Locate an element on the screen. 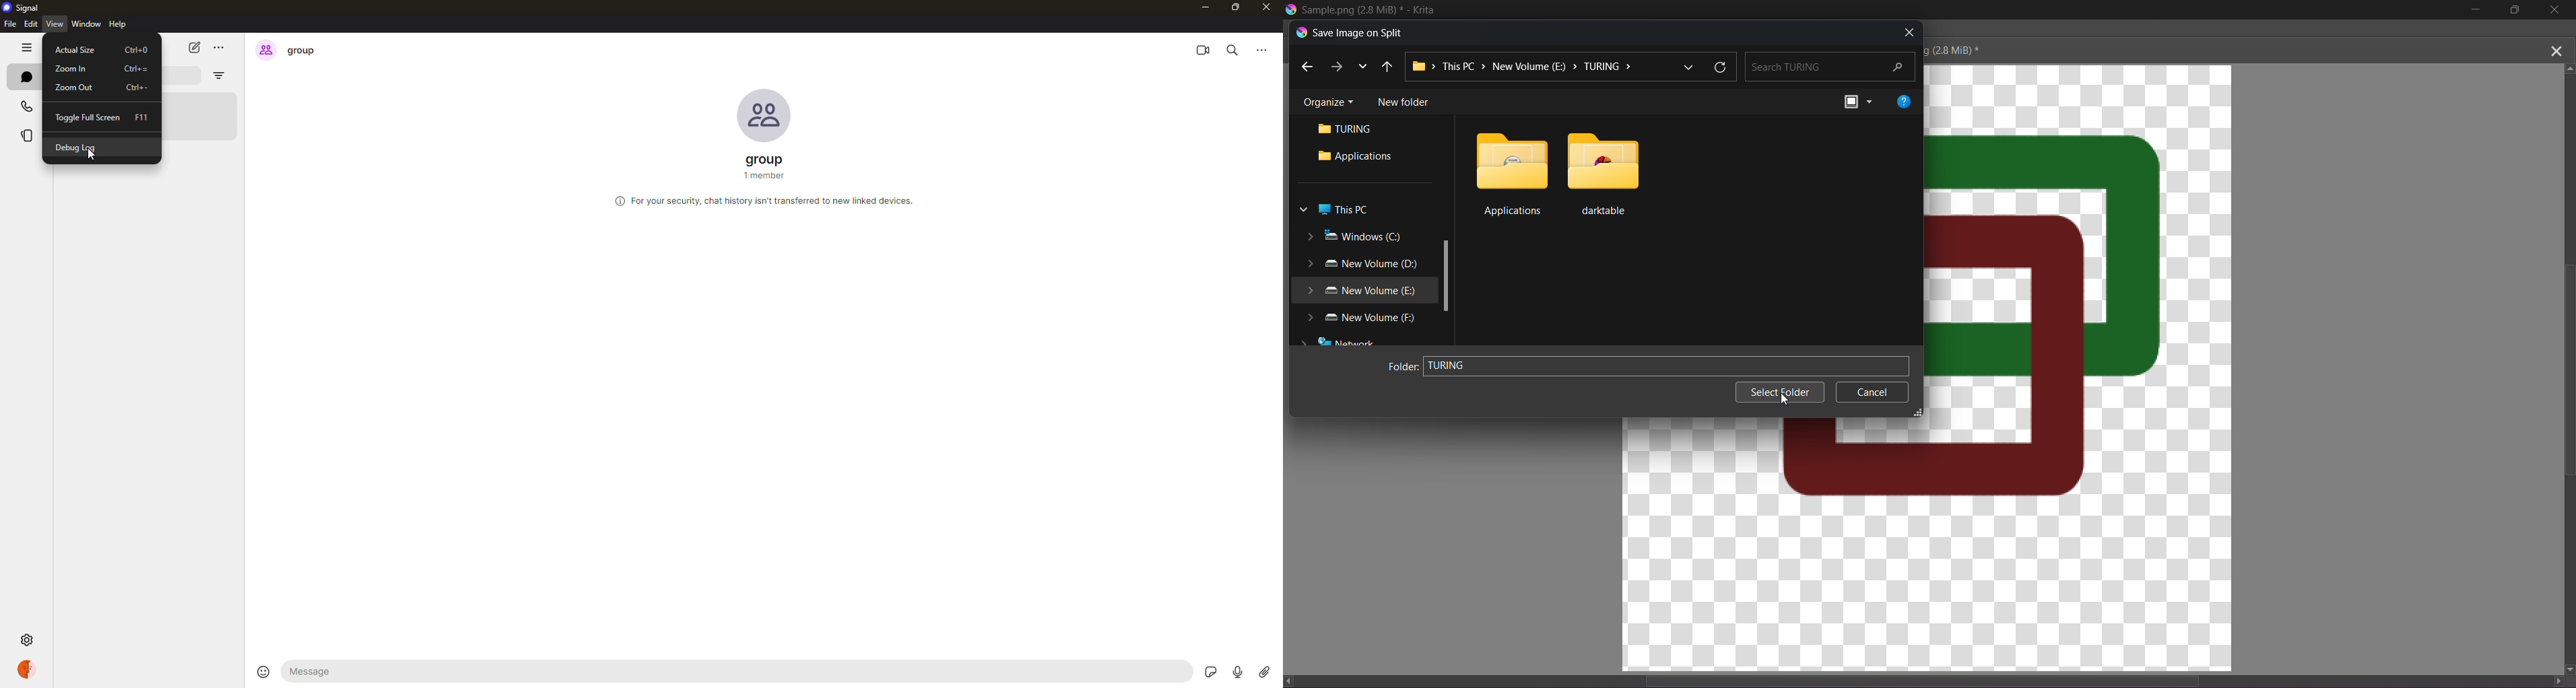 The height and width of the screenshot is (700, 2576). Dropdown is located at coordinates (1688, 67).